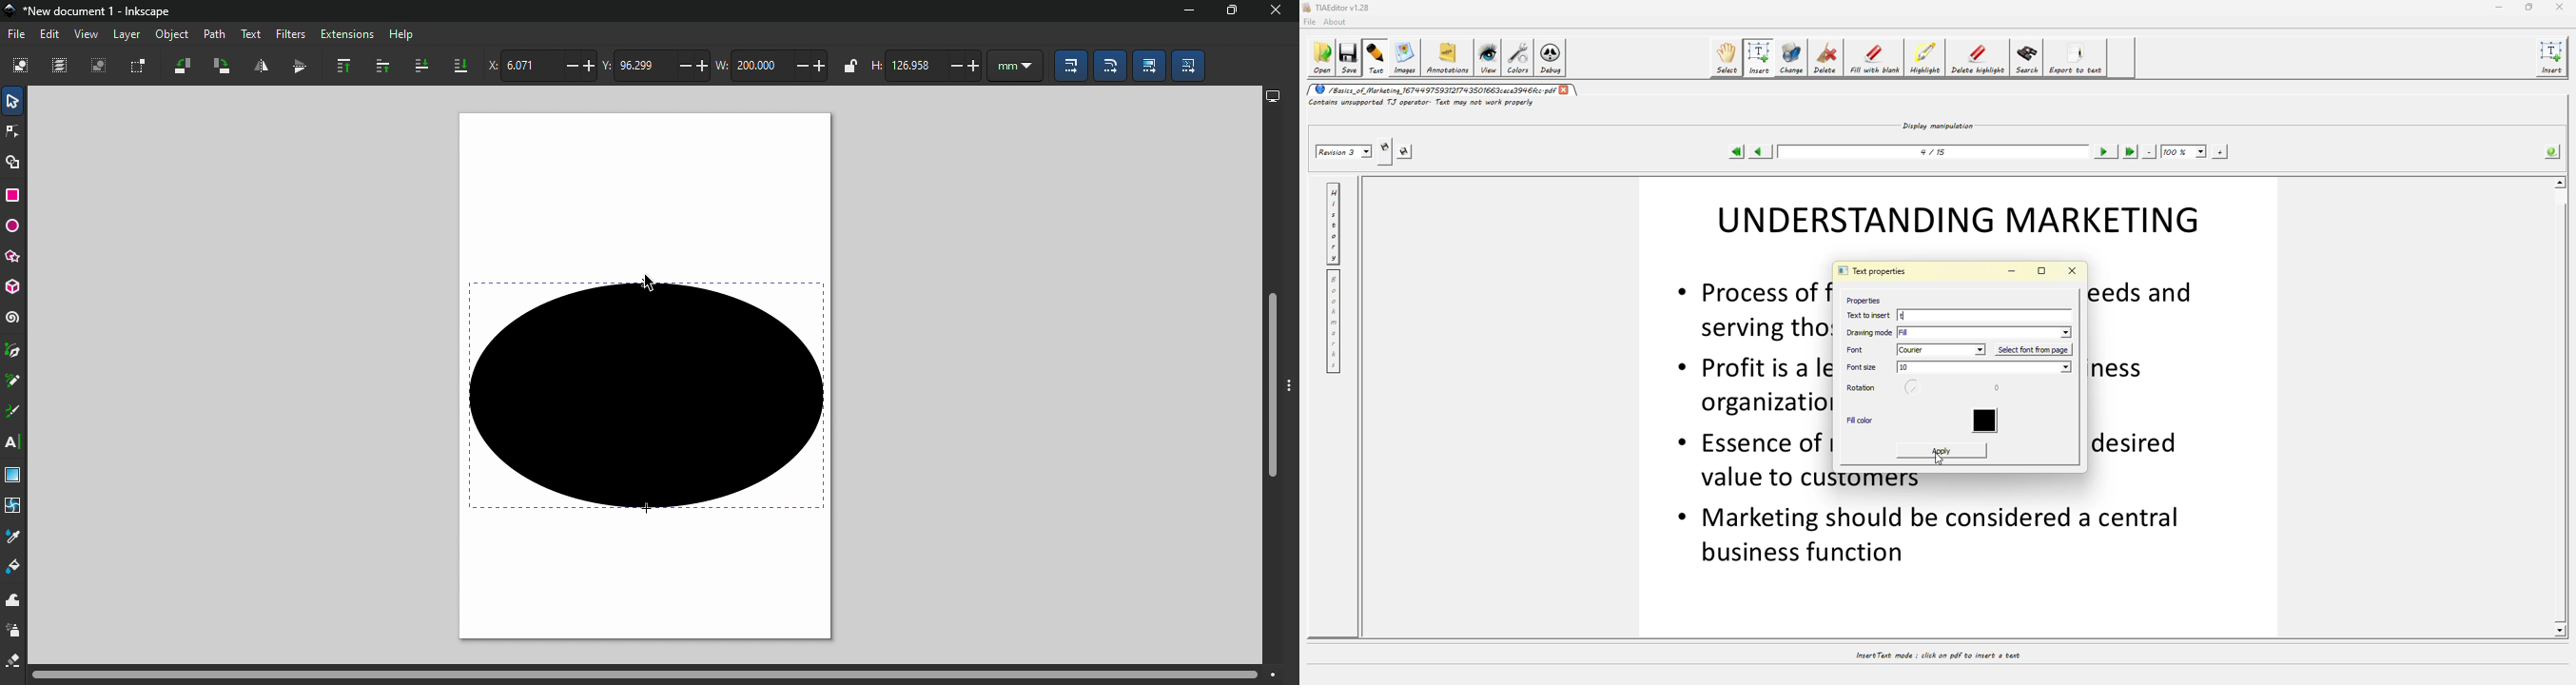  What do you see at coordinates (1863, 367) in the screenshot?
I see `font size` at bounding box center [1863, 367].